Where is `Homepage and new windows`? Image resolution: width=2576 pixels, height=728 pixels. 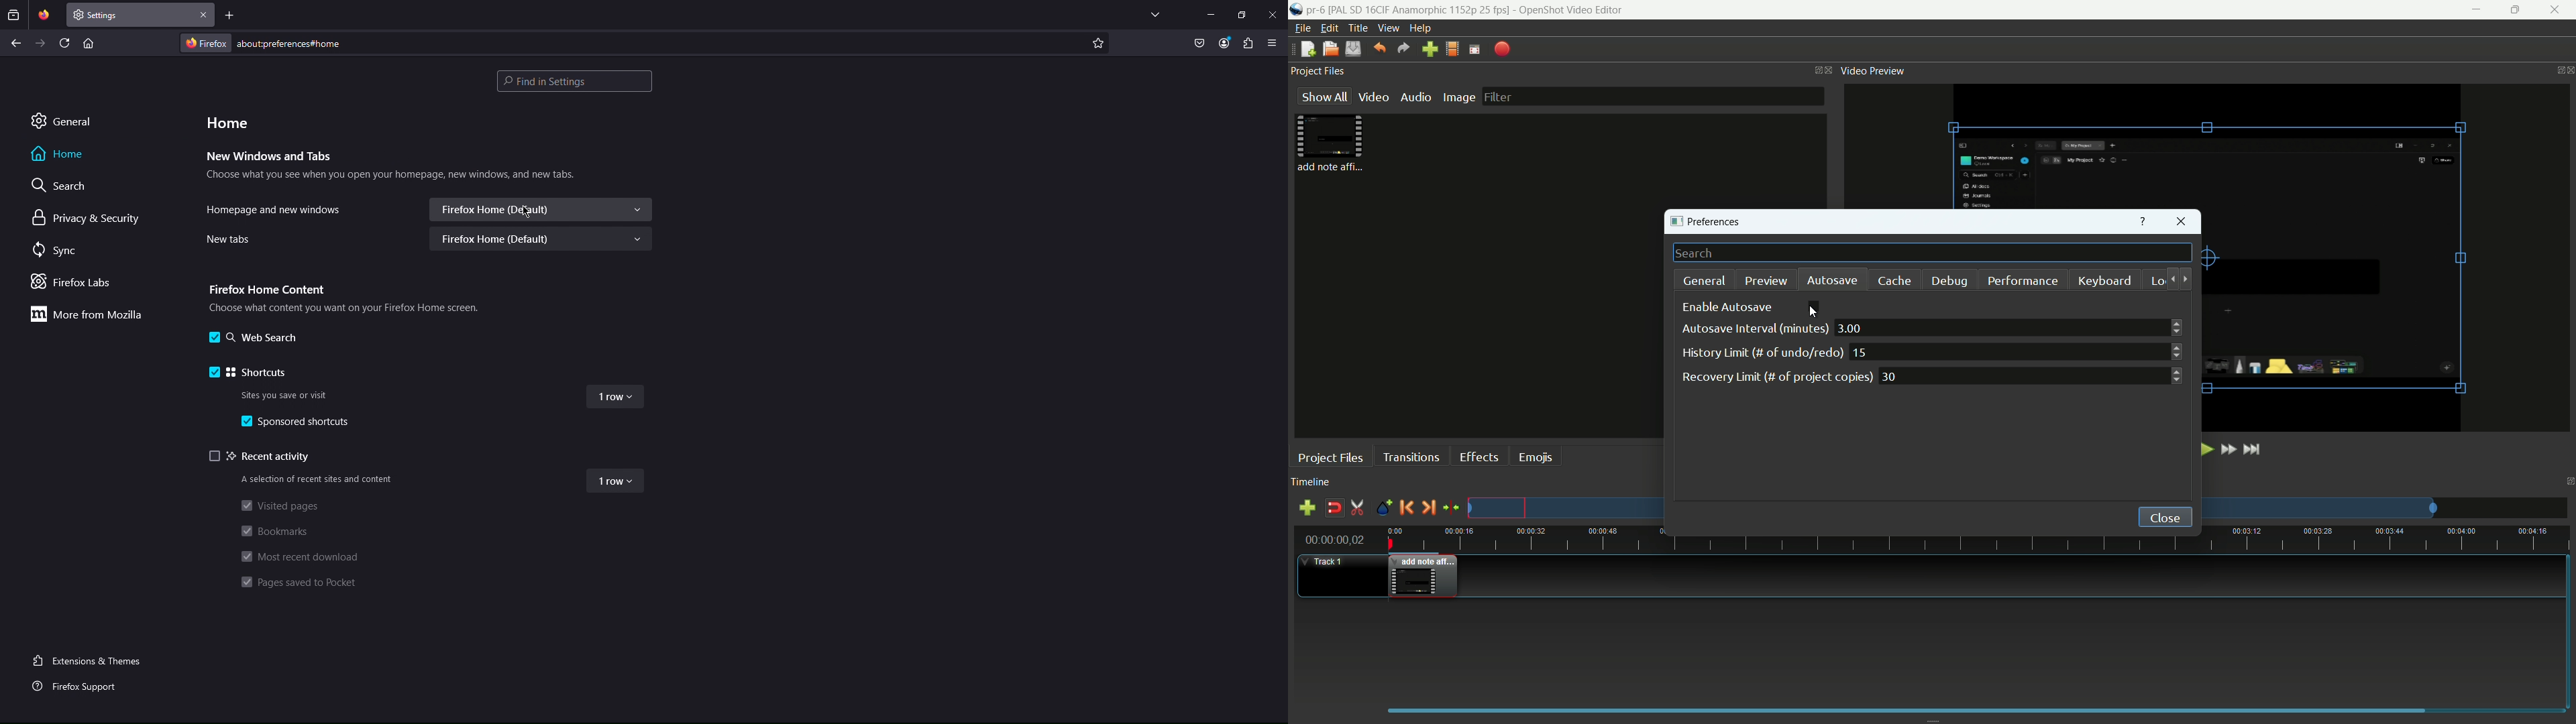
Homepage and new windows is located at coordinates (274, 211).